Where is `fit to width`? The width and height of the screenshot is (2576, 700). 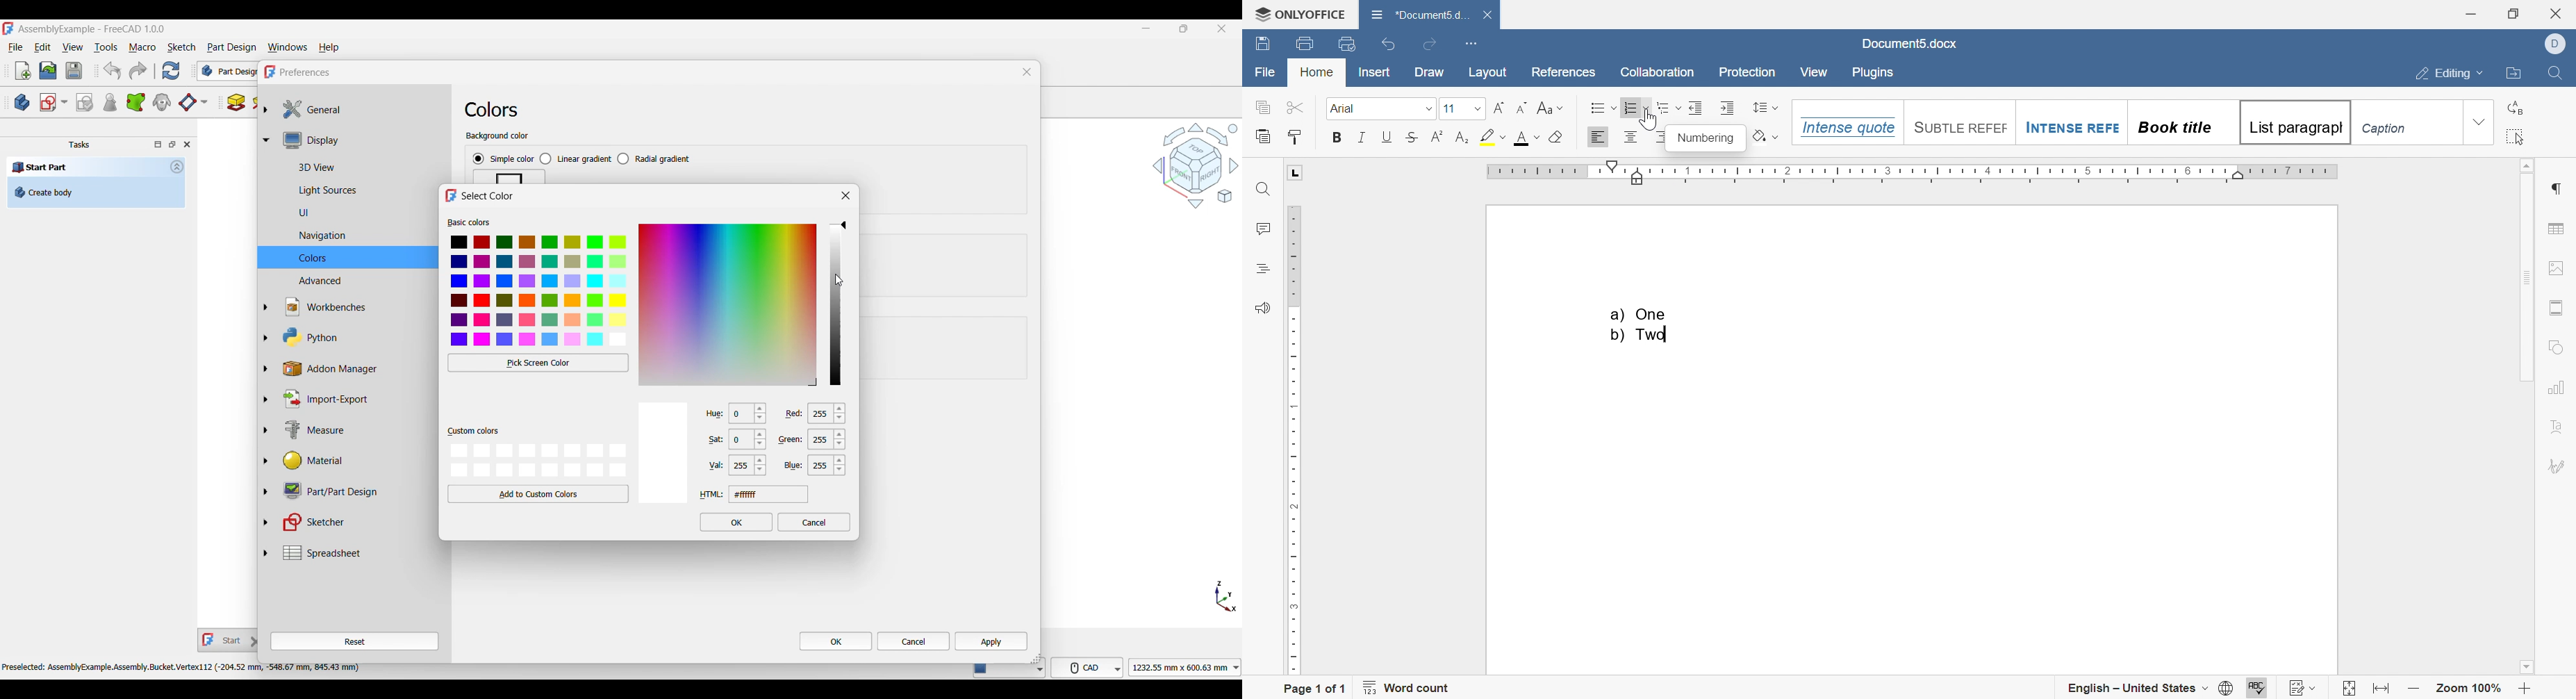 fit to width is located at coordinates (2384, 689).